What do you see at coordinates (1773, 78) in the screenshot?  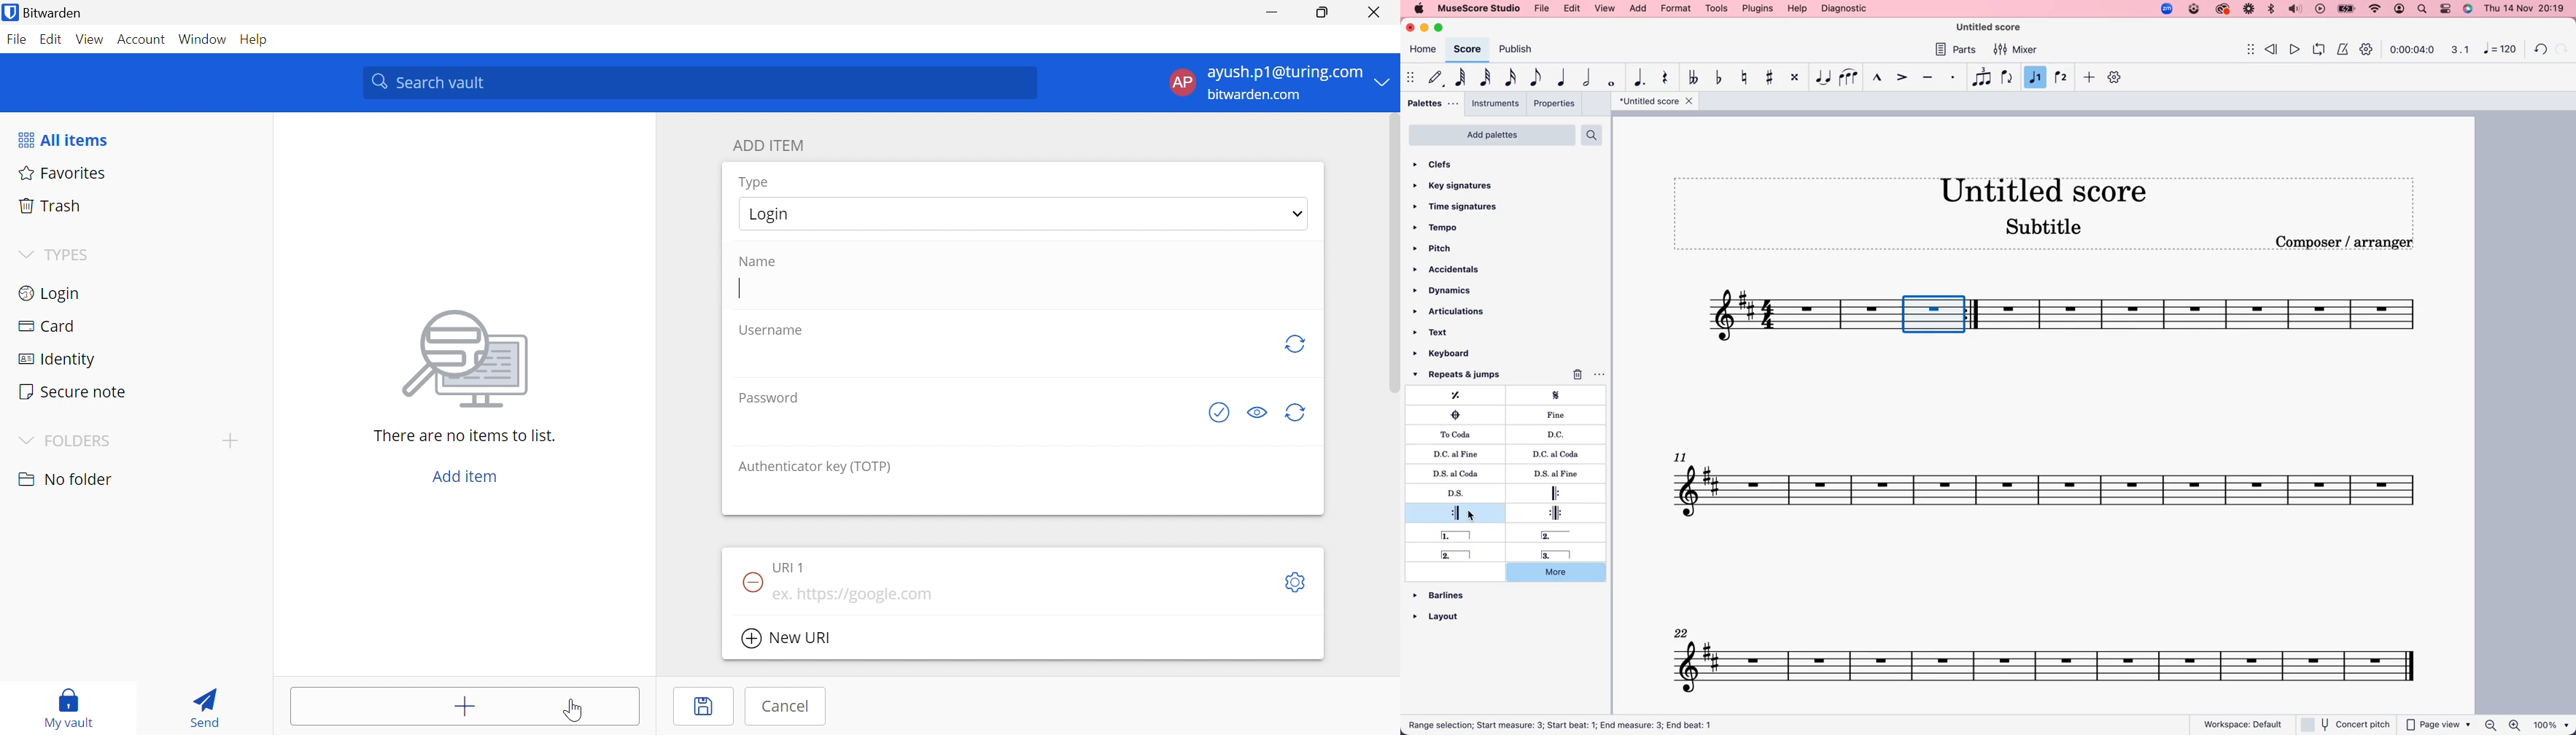 I see `toggle sharp` at bounding box center [1773, 78].